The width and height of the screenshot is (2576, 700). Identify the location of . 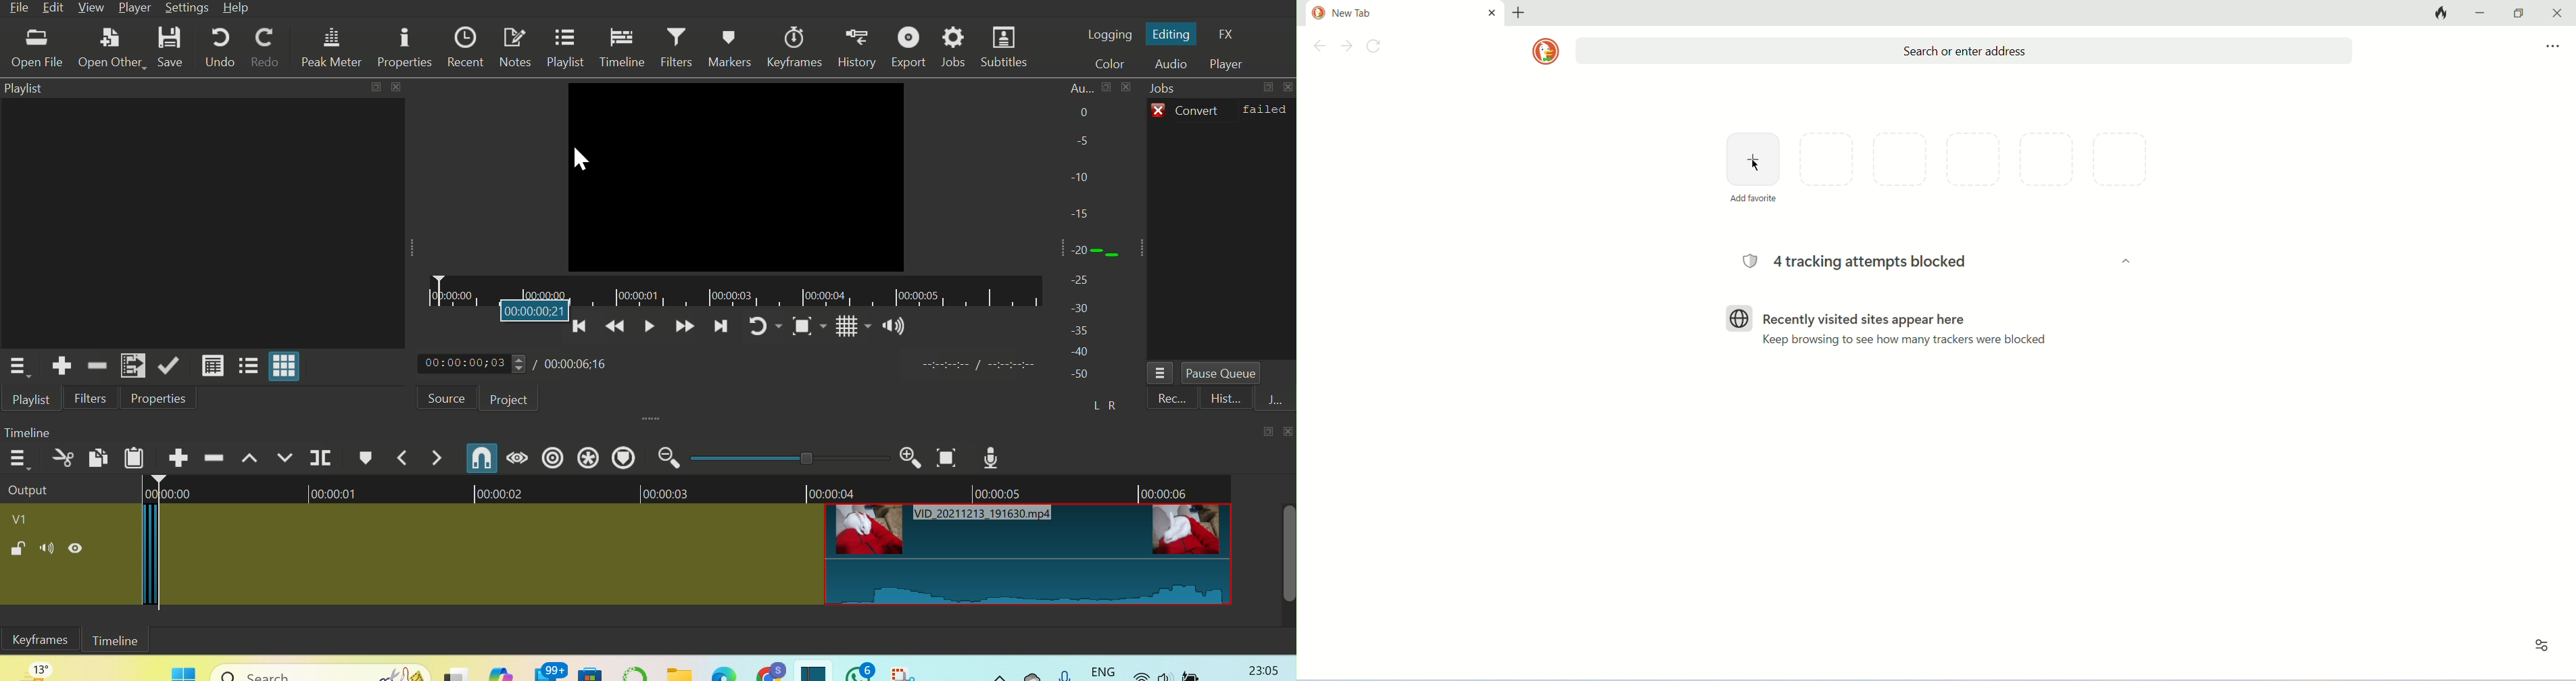
(1013, 365).